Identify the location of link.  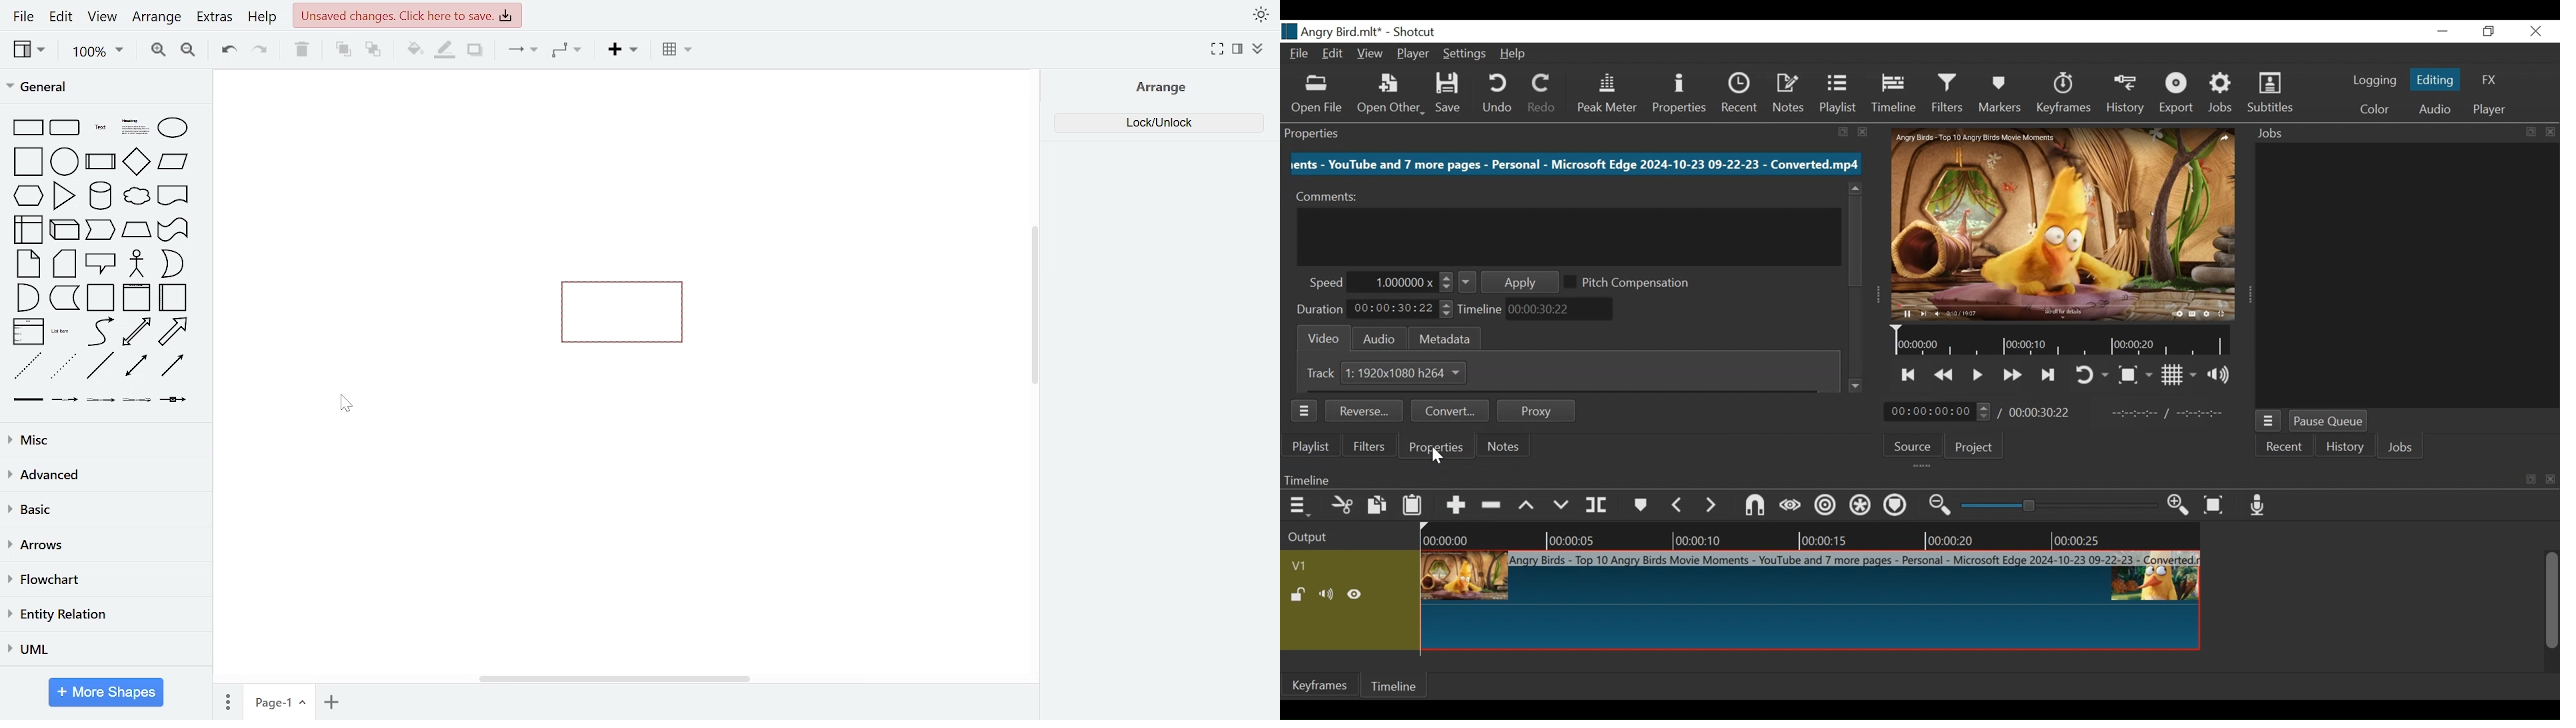
(29, 399).